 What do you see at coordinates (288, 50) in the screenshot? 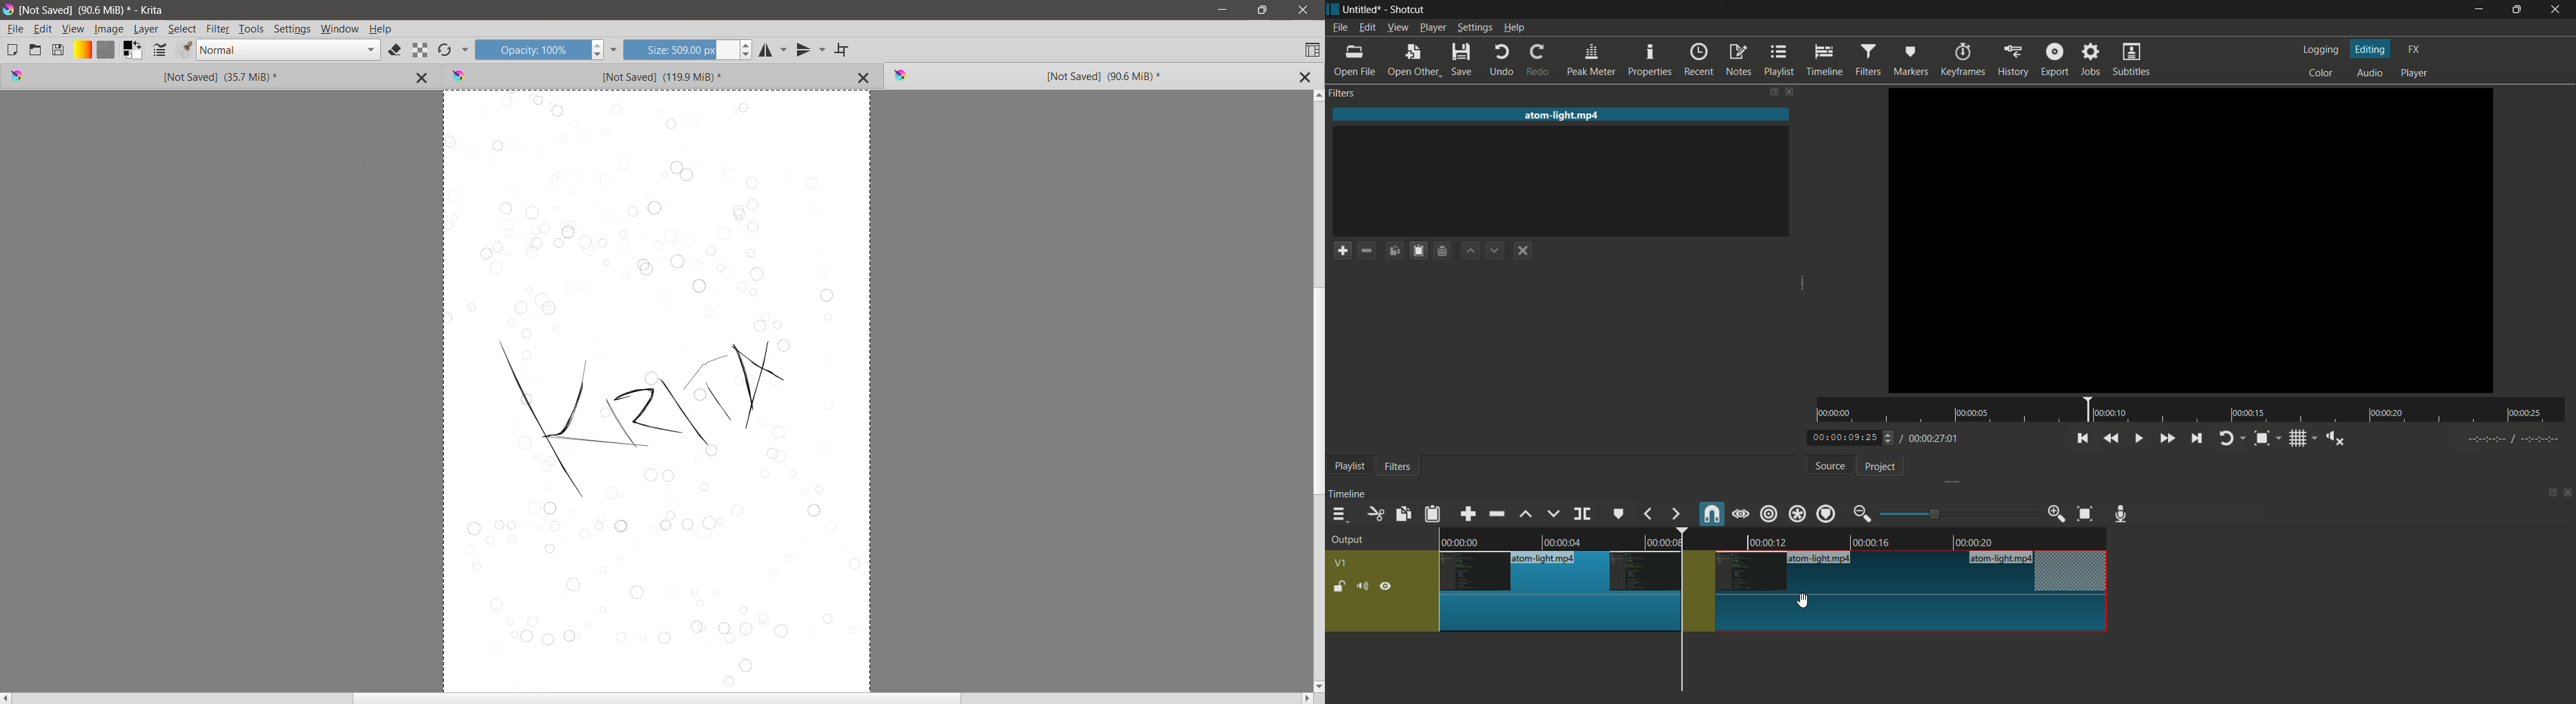
I see `Blending mode` at bounding box center [288, 50].